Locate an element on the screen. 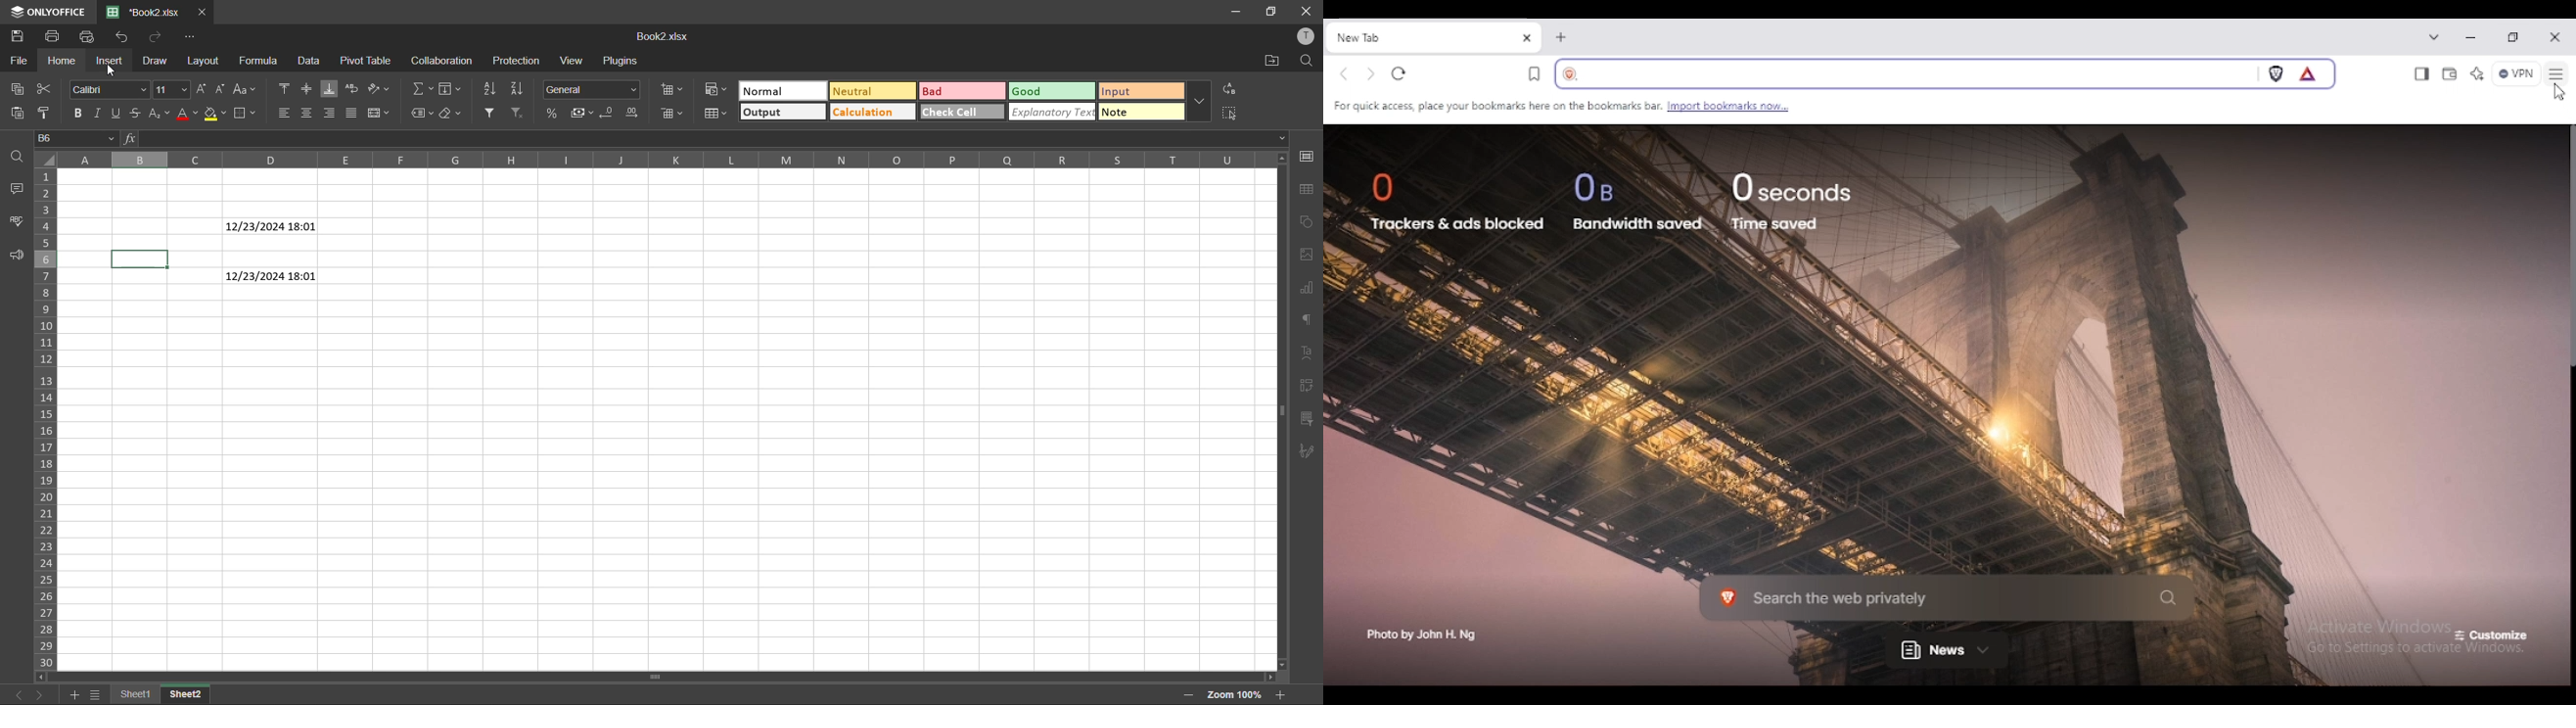 The height and width of the screenshot is (728, 2576). number format is located at coordinates (590, 89).